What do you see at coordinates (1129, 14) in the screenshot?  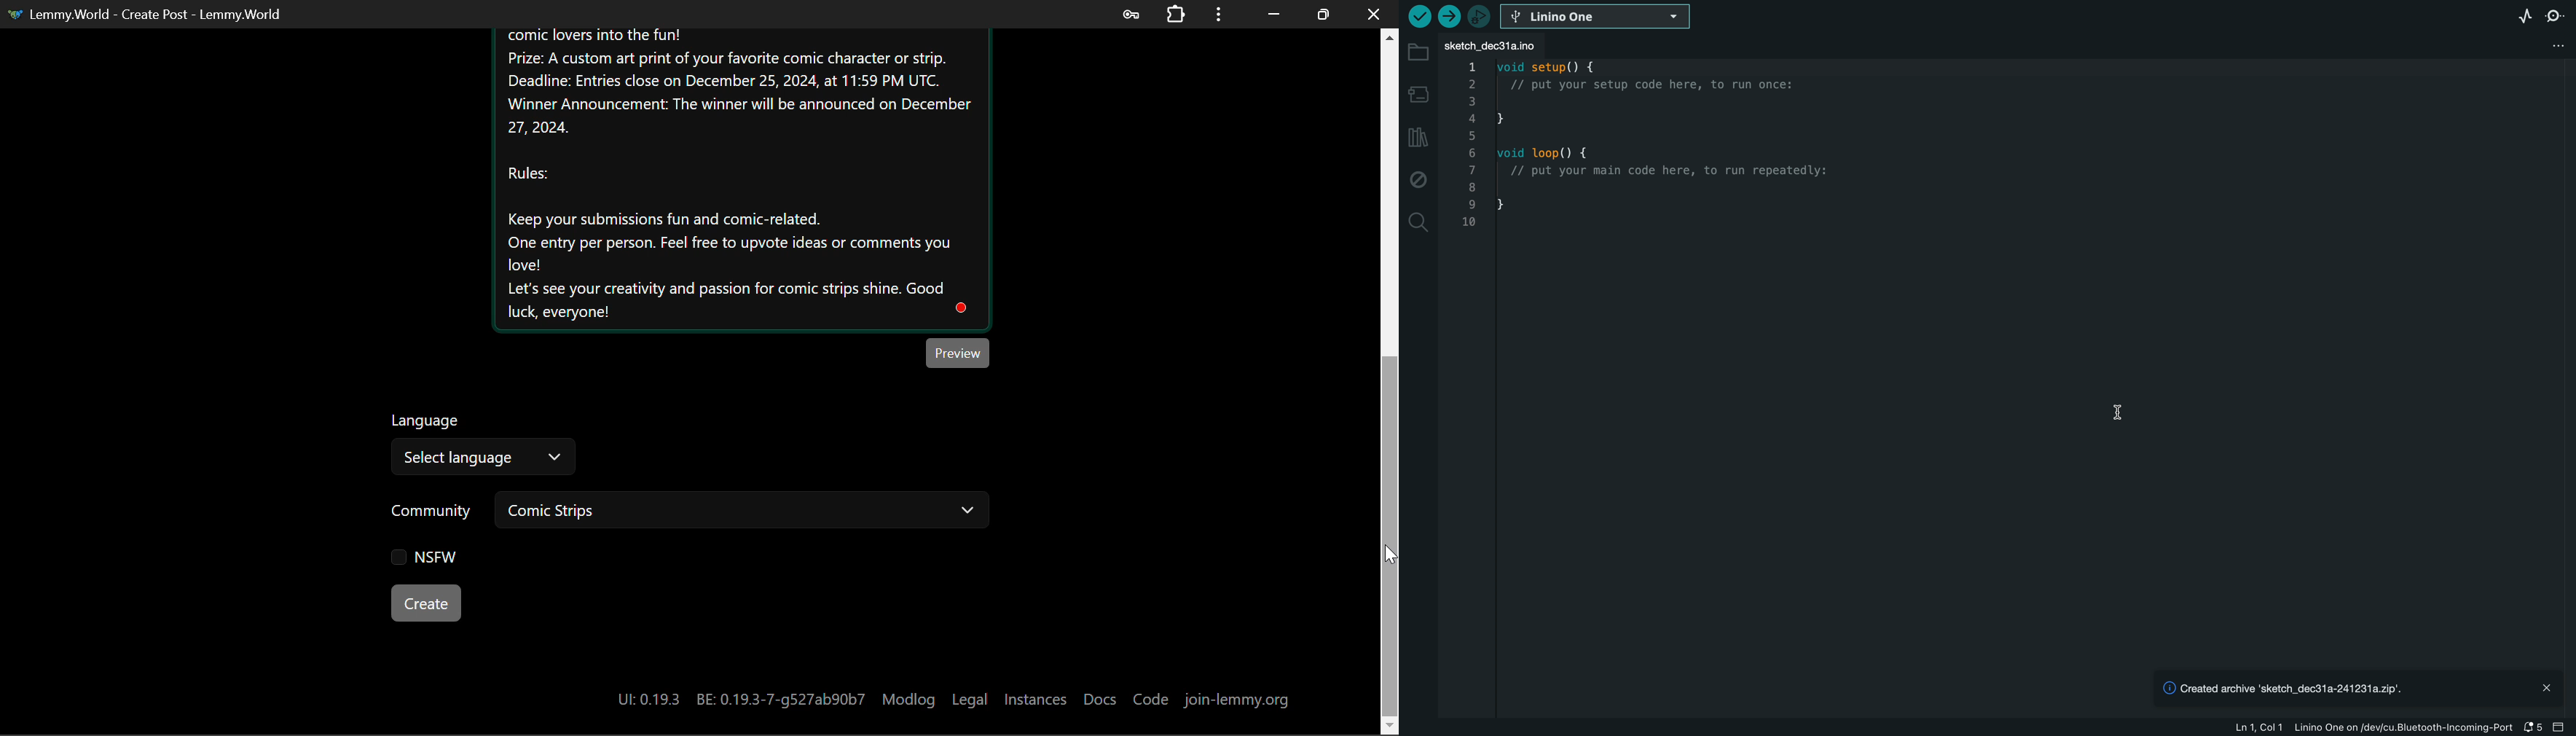 I see `Saved Password Data` at bounding box center [1129, 14].